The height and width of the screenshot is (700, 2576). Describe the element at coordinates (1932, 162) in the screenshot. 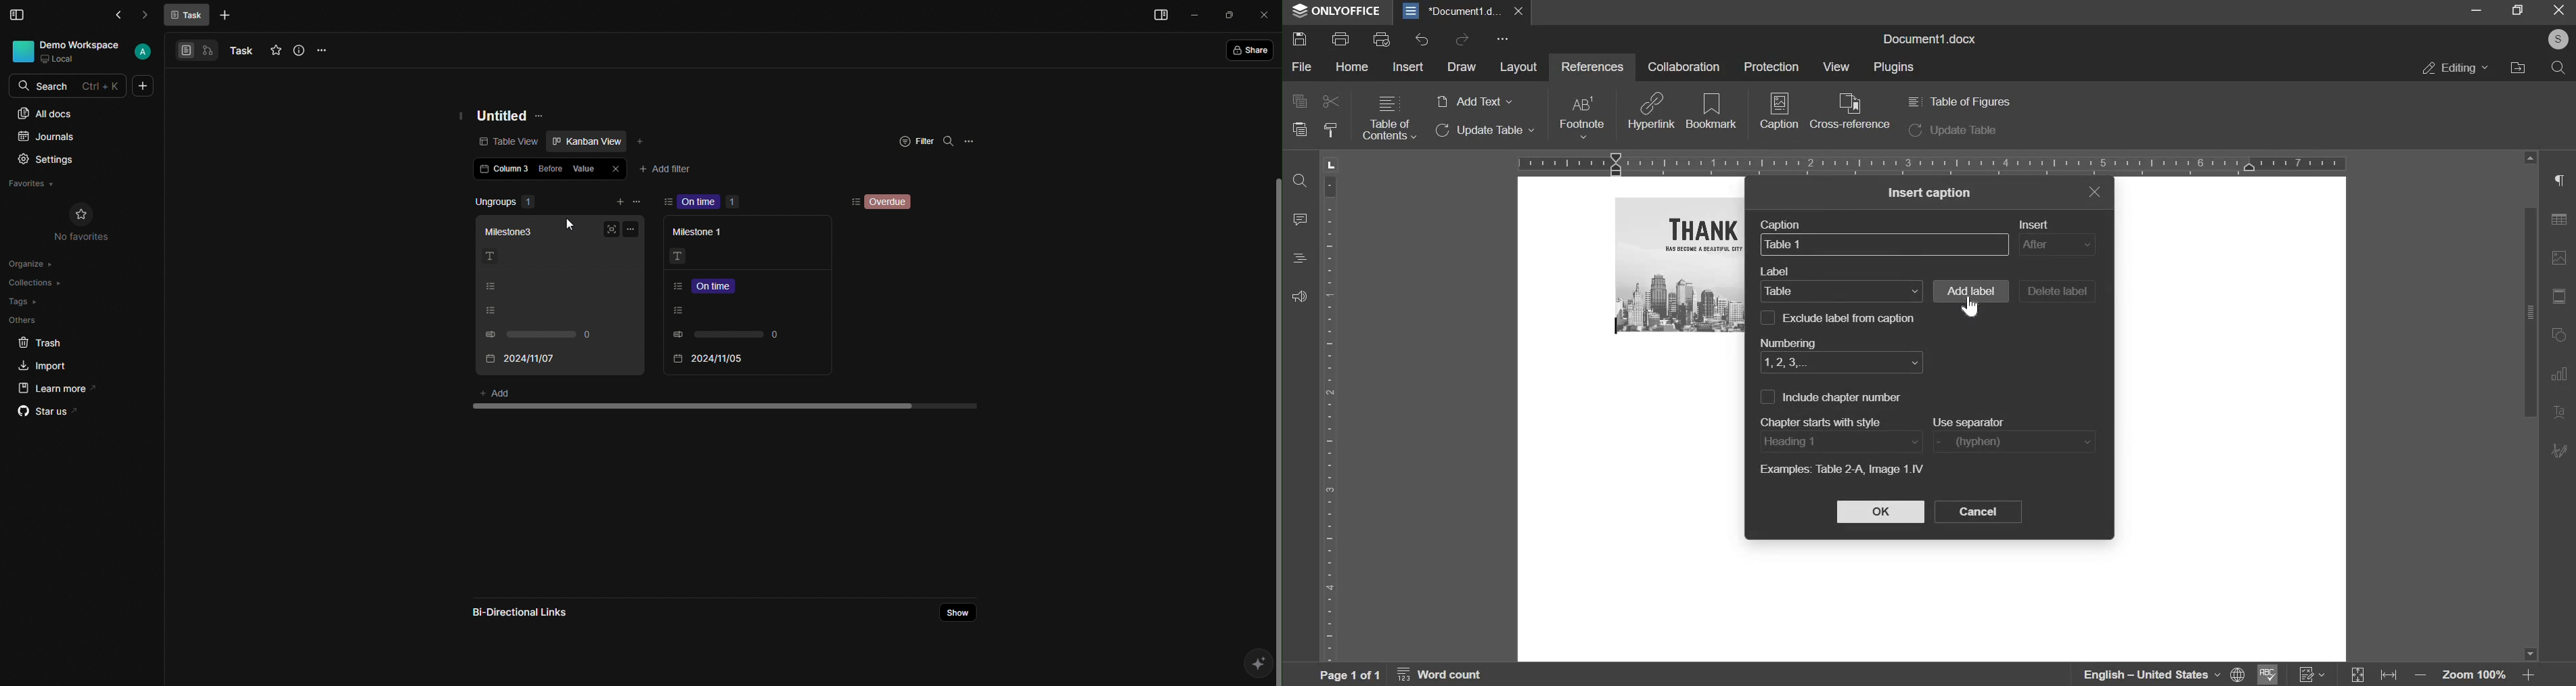

I see `horizontal scale` at that location.